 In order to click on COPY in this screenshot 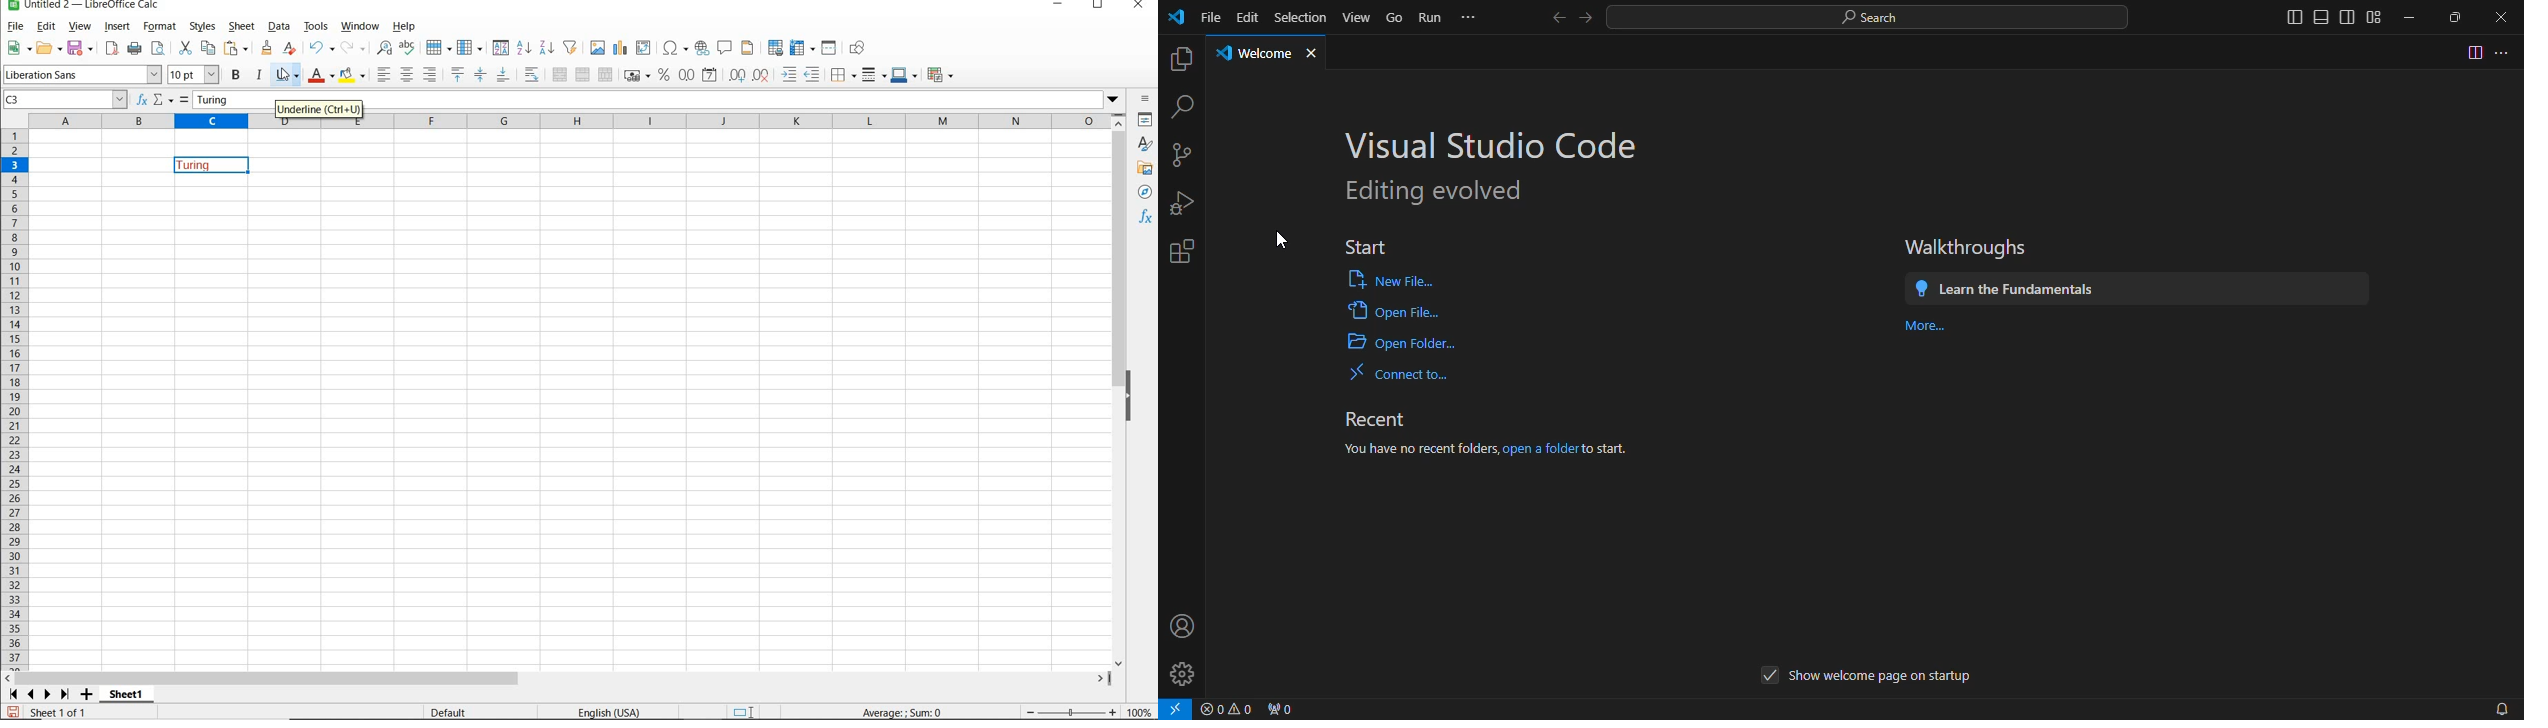, I will do `click(209, 48)`.